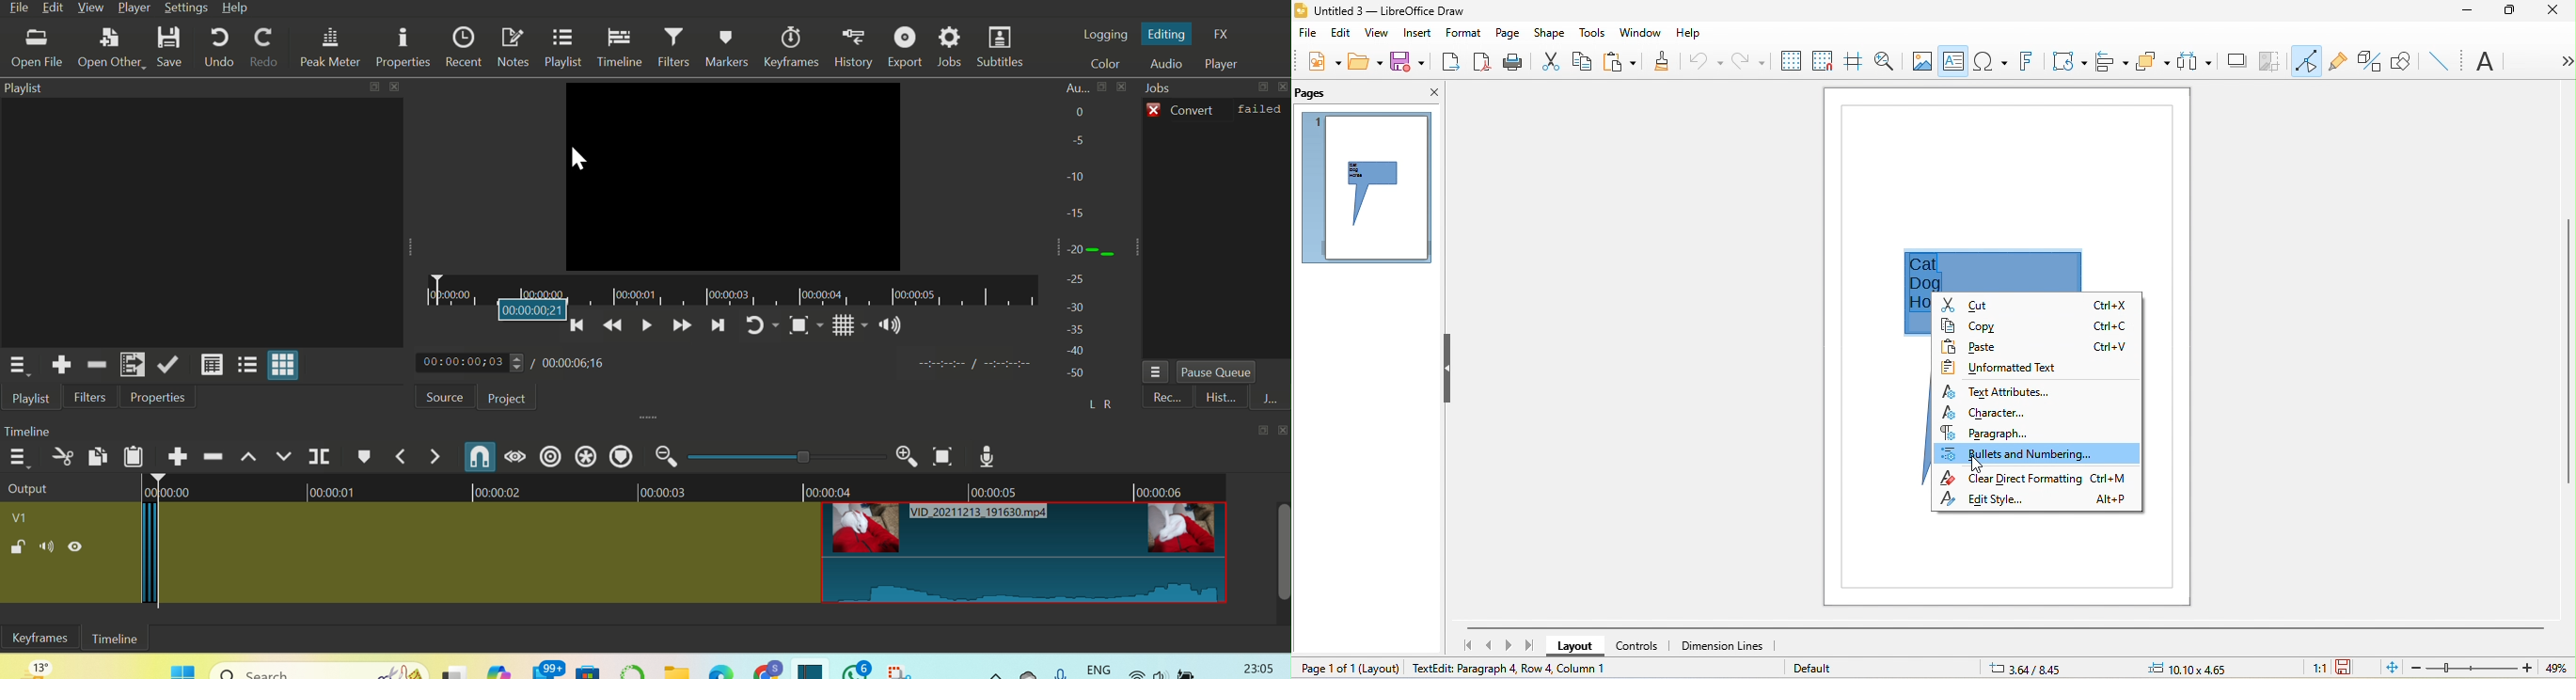  Describe the element at coordinates (789, 46) in the screenshot. I see `Keyframes` at that location.